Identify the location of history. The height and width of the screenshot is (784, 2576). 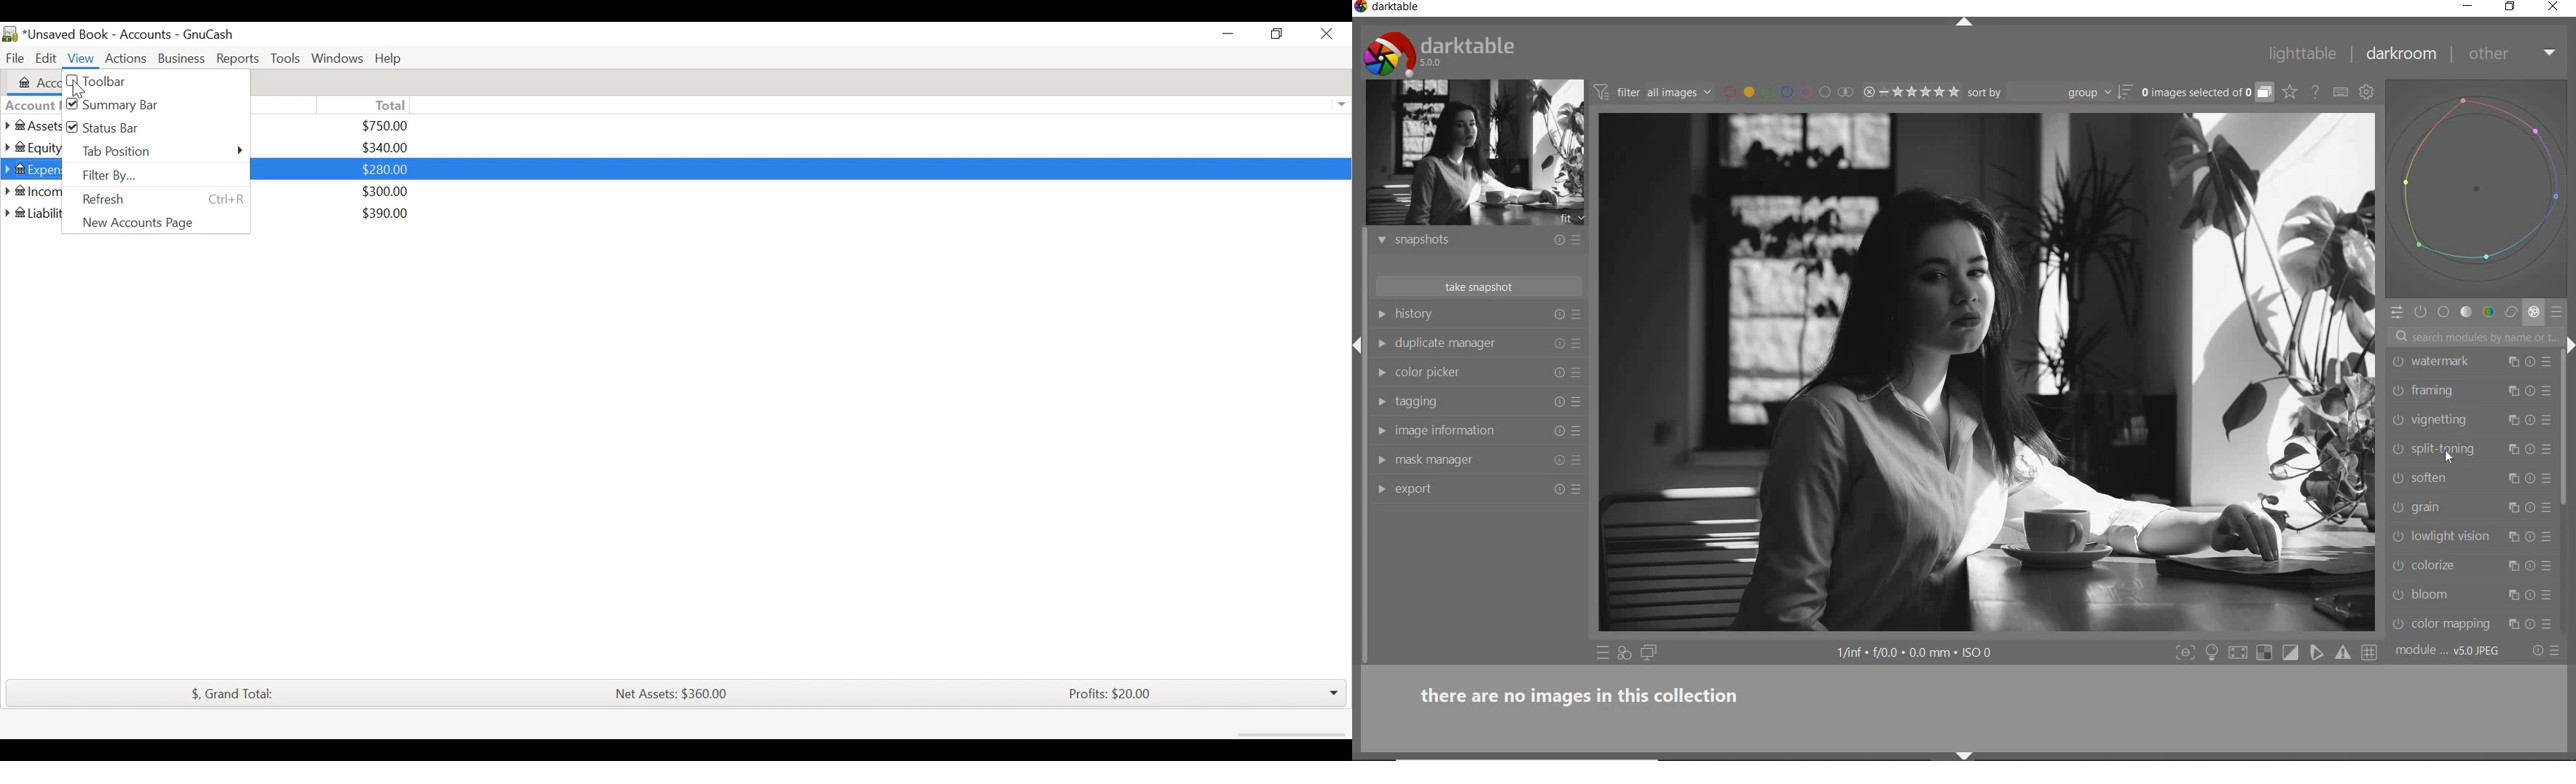
(1470, 315).